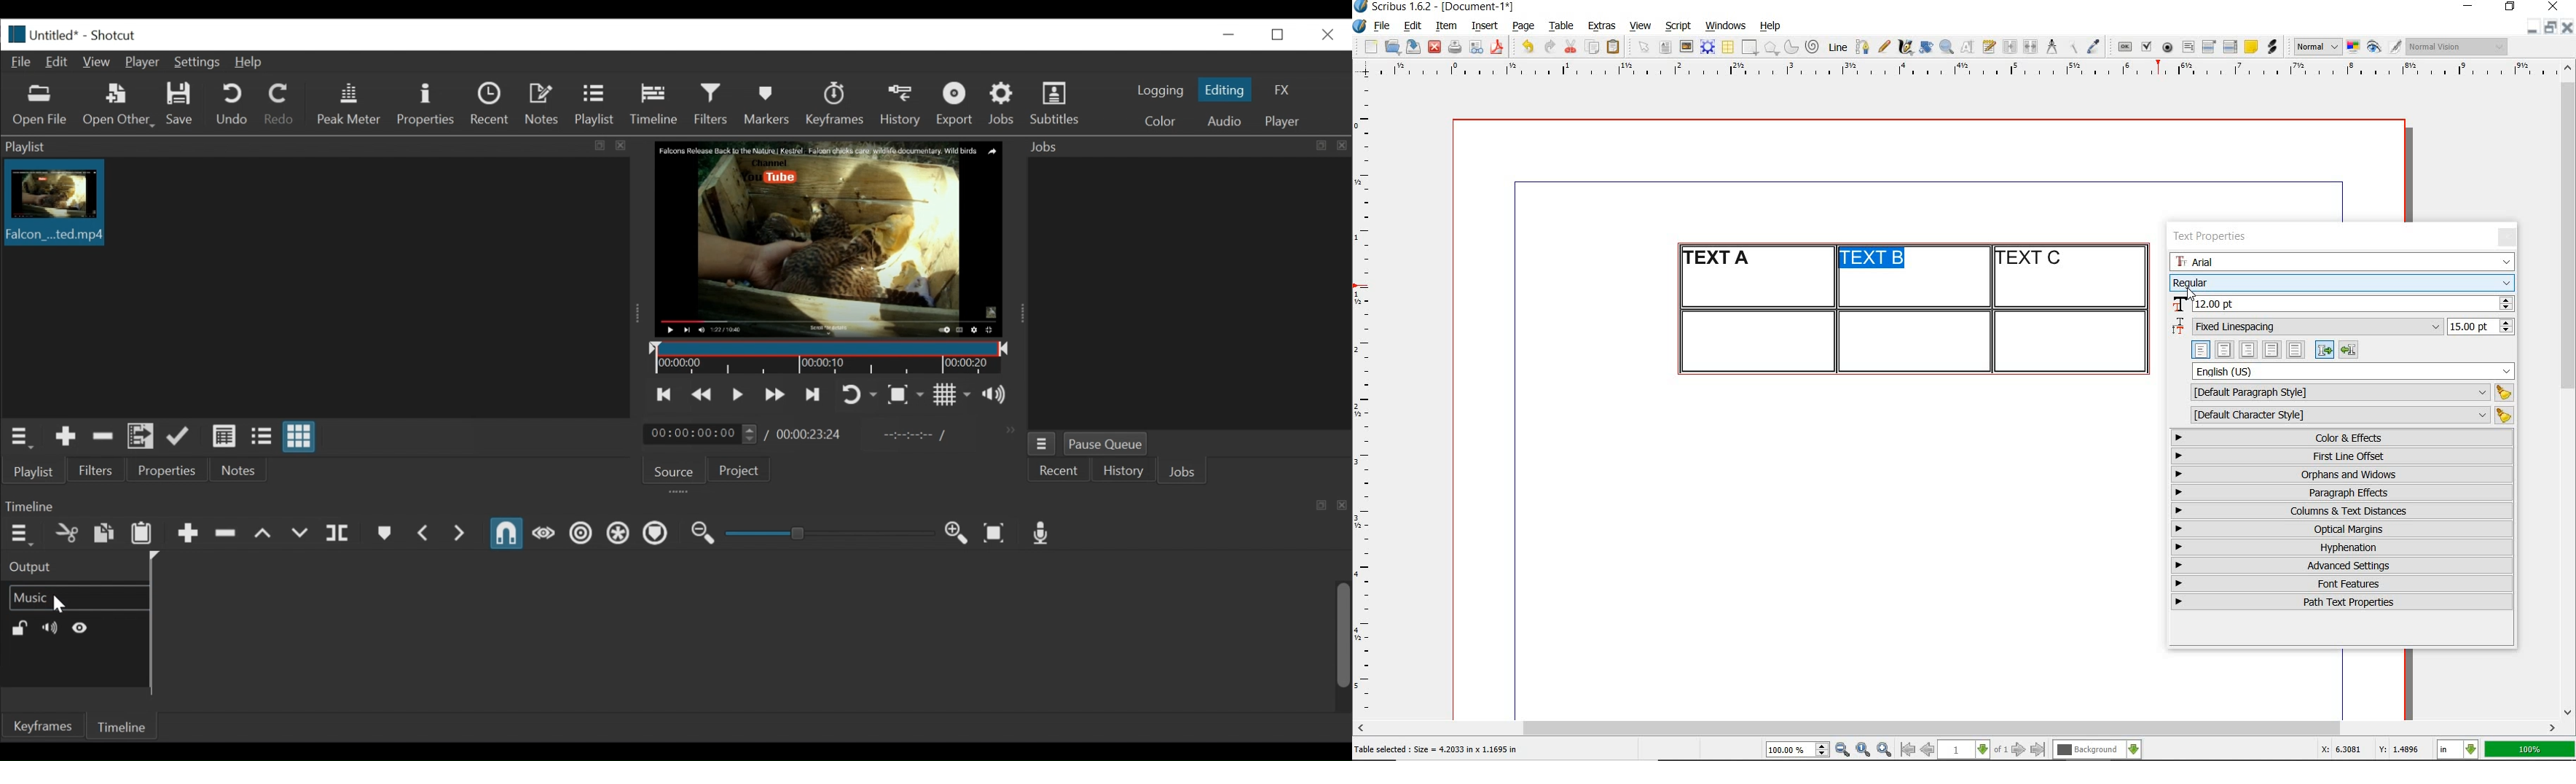  I want to click on View as icons, so click(299, 438).